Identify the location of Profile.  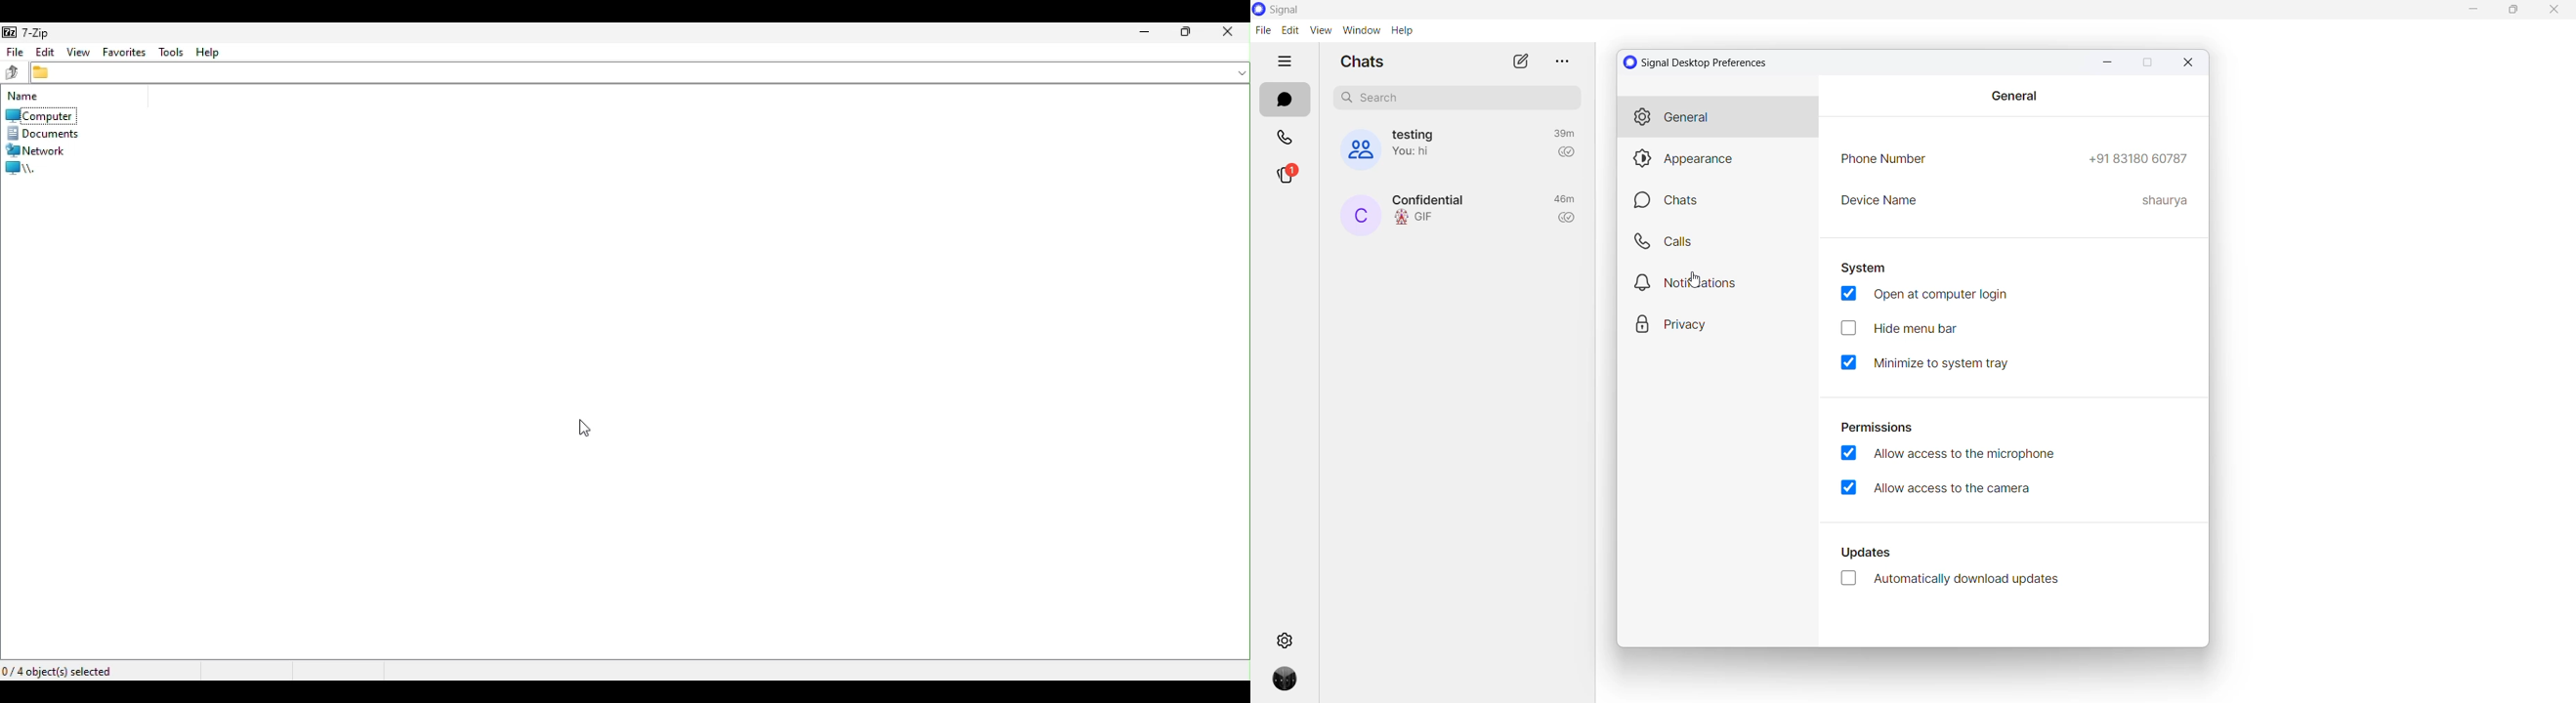
(1280, 684).